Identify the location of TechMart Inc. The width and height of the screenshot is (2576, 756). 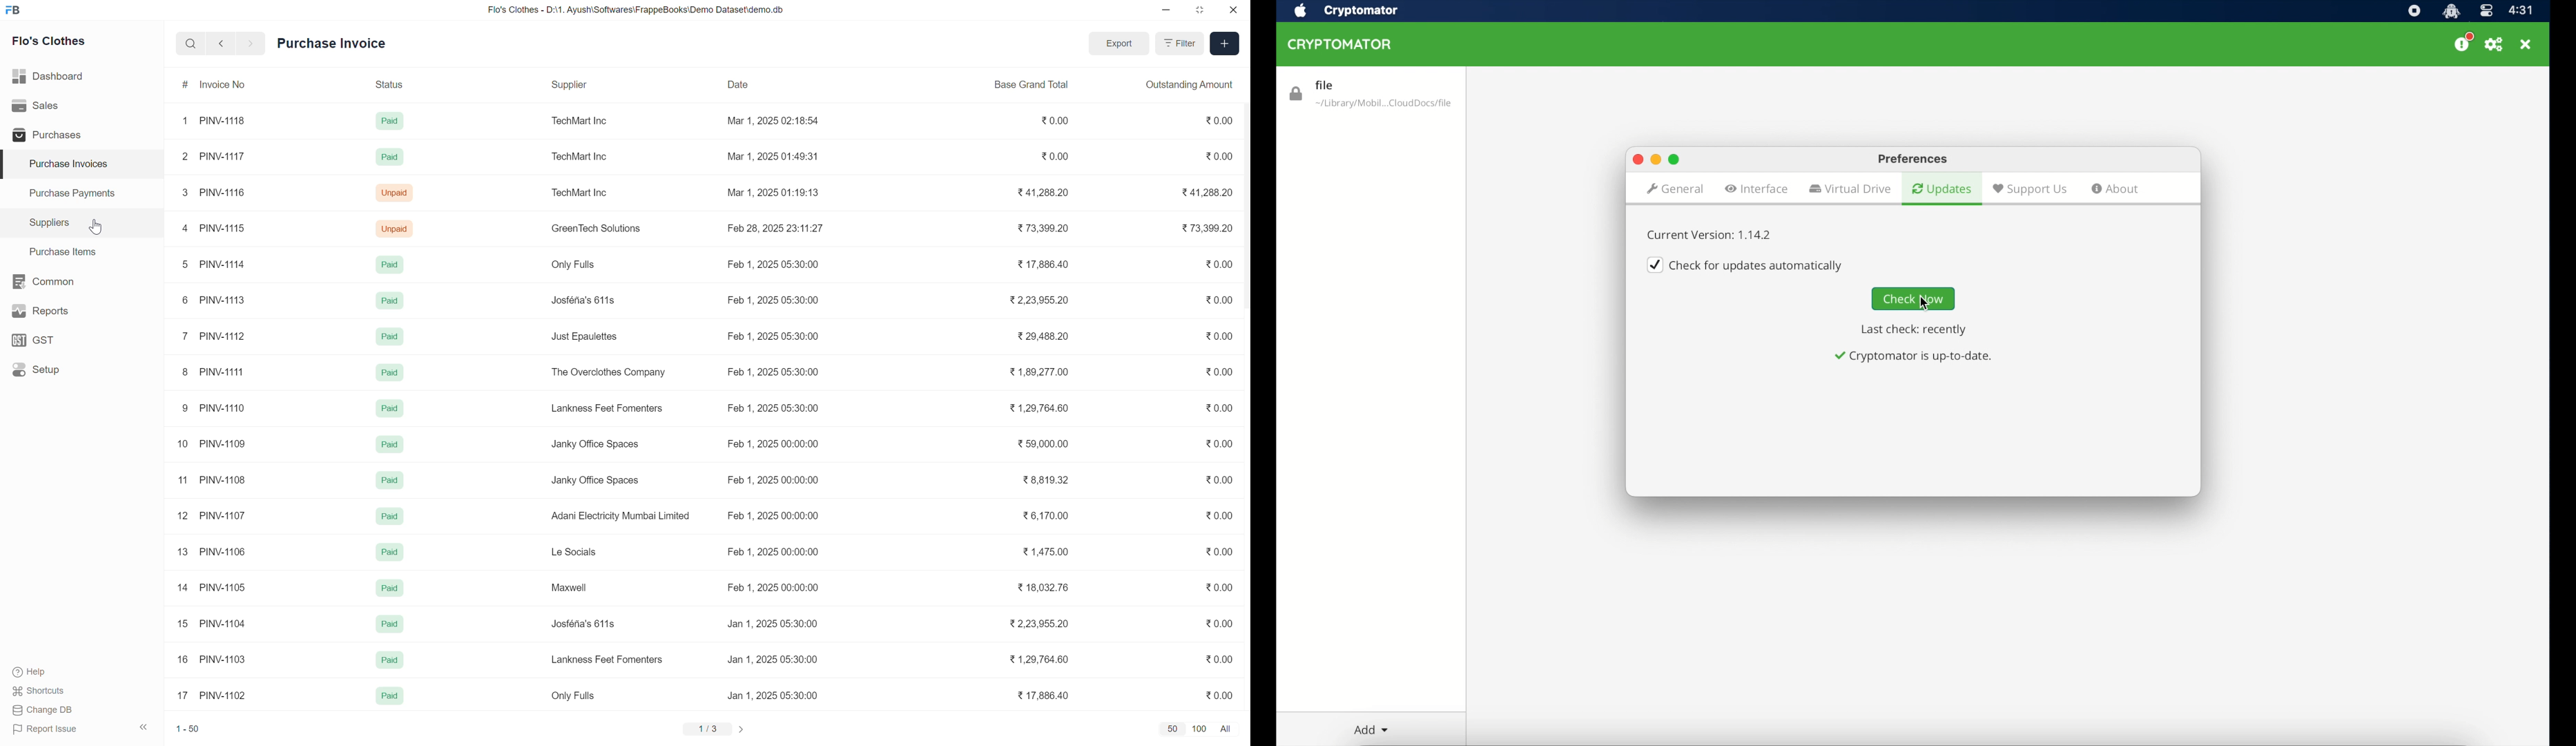
(582, 155).